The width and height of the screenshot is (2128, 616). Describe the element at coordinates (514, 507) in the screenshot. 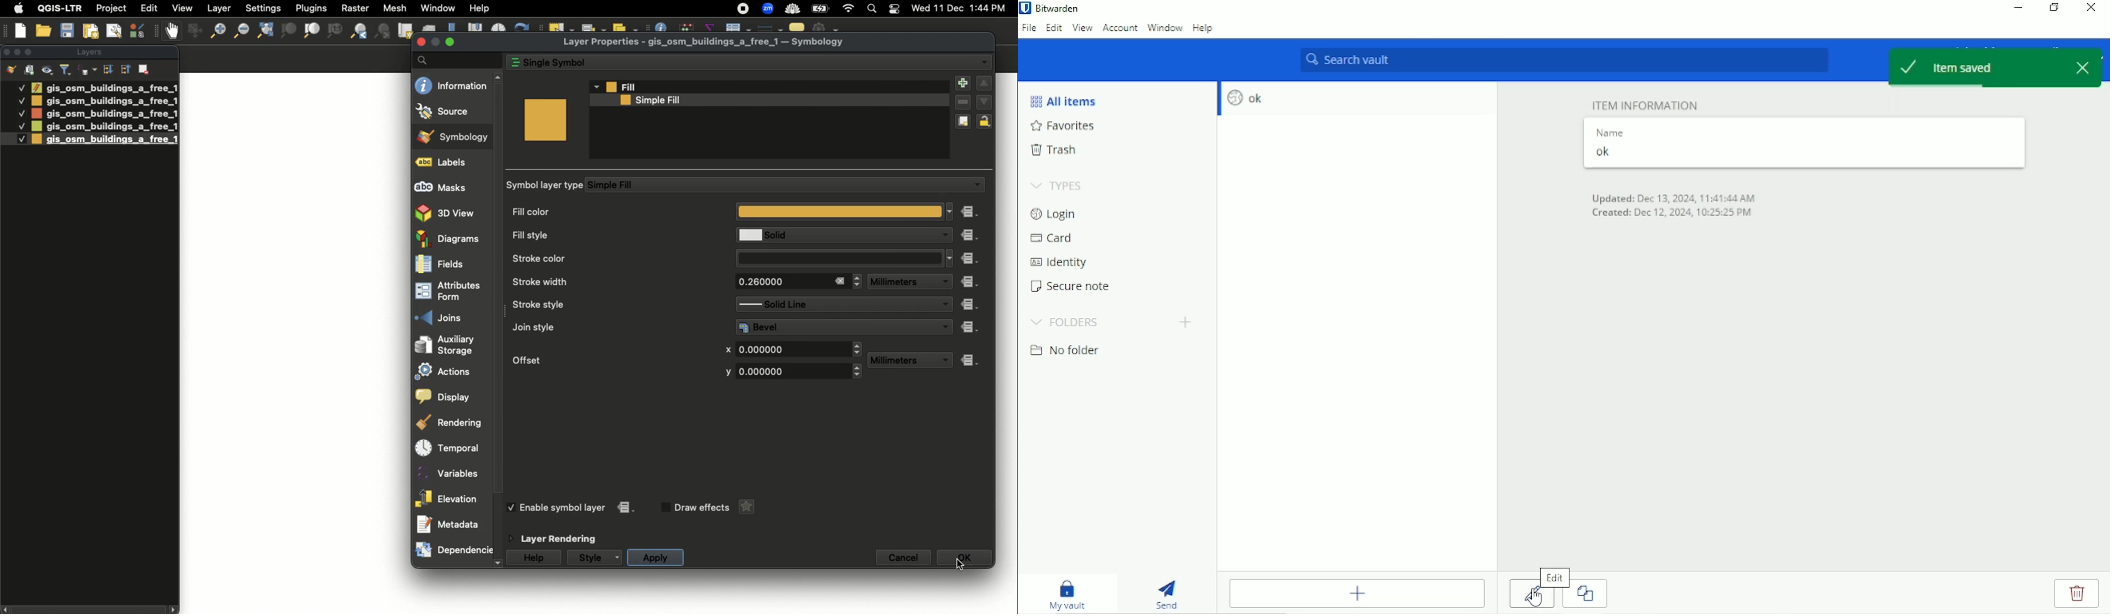

I see `checked` at that location.